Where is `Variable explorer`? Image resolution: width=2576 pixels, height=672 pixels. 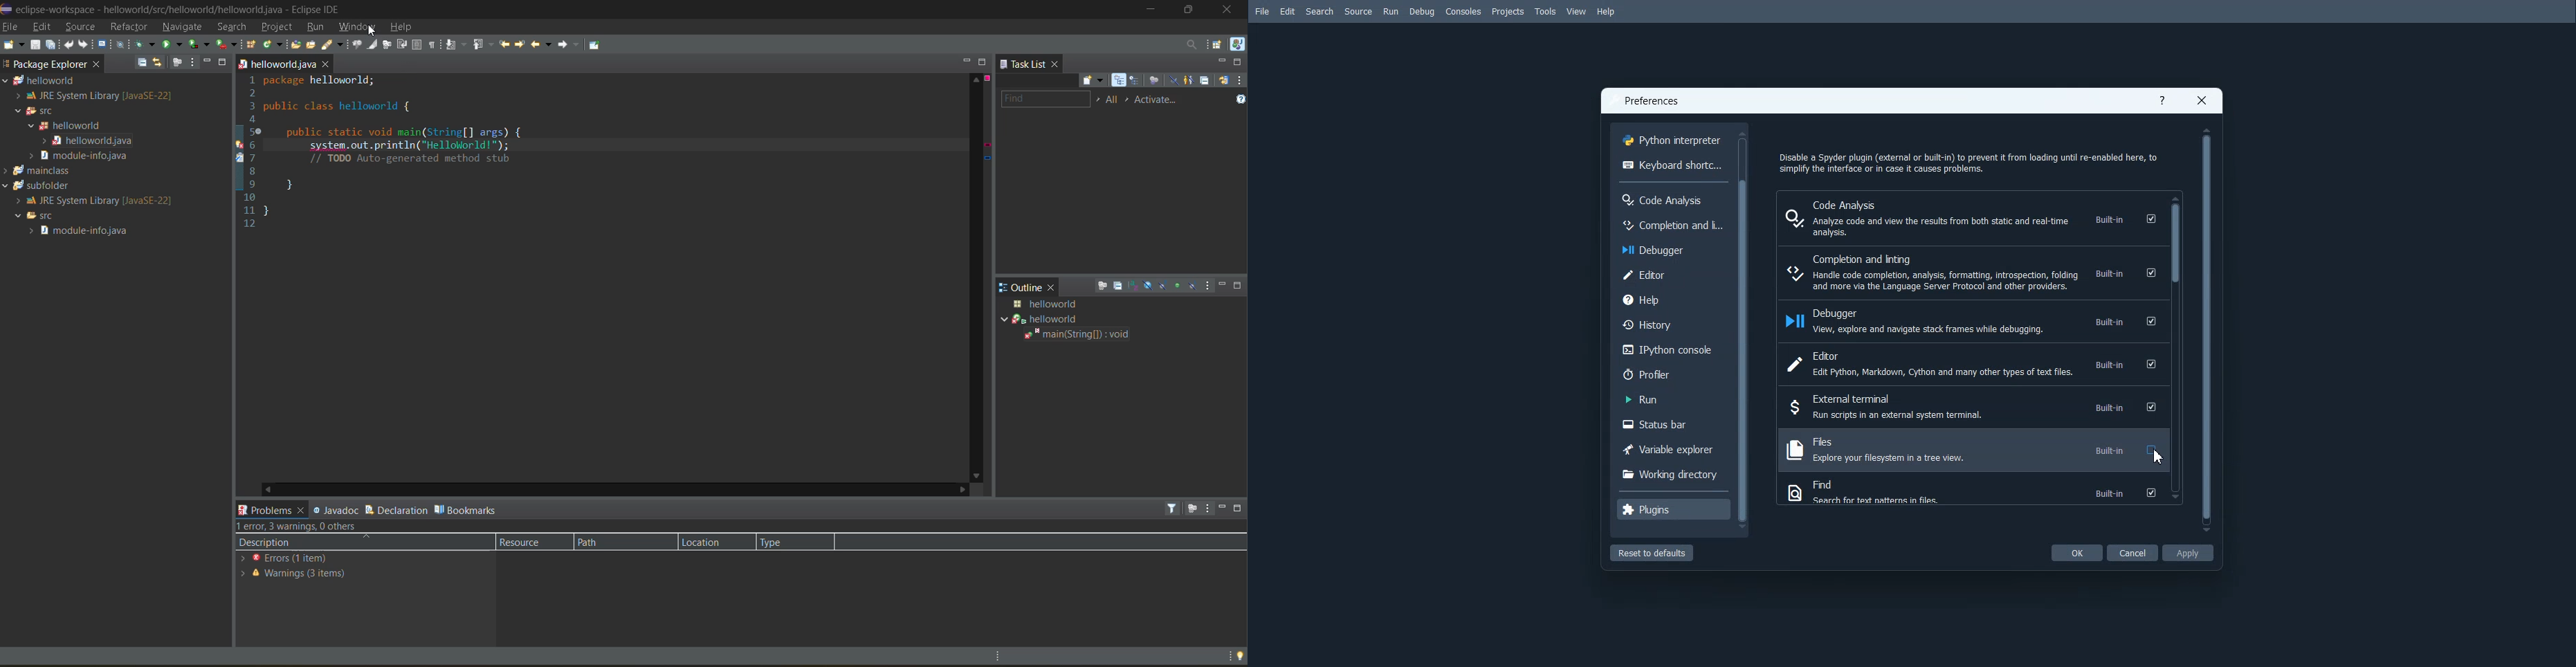
Variable explorer is located at coordinates (1671, 448).